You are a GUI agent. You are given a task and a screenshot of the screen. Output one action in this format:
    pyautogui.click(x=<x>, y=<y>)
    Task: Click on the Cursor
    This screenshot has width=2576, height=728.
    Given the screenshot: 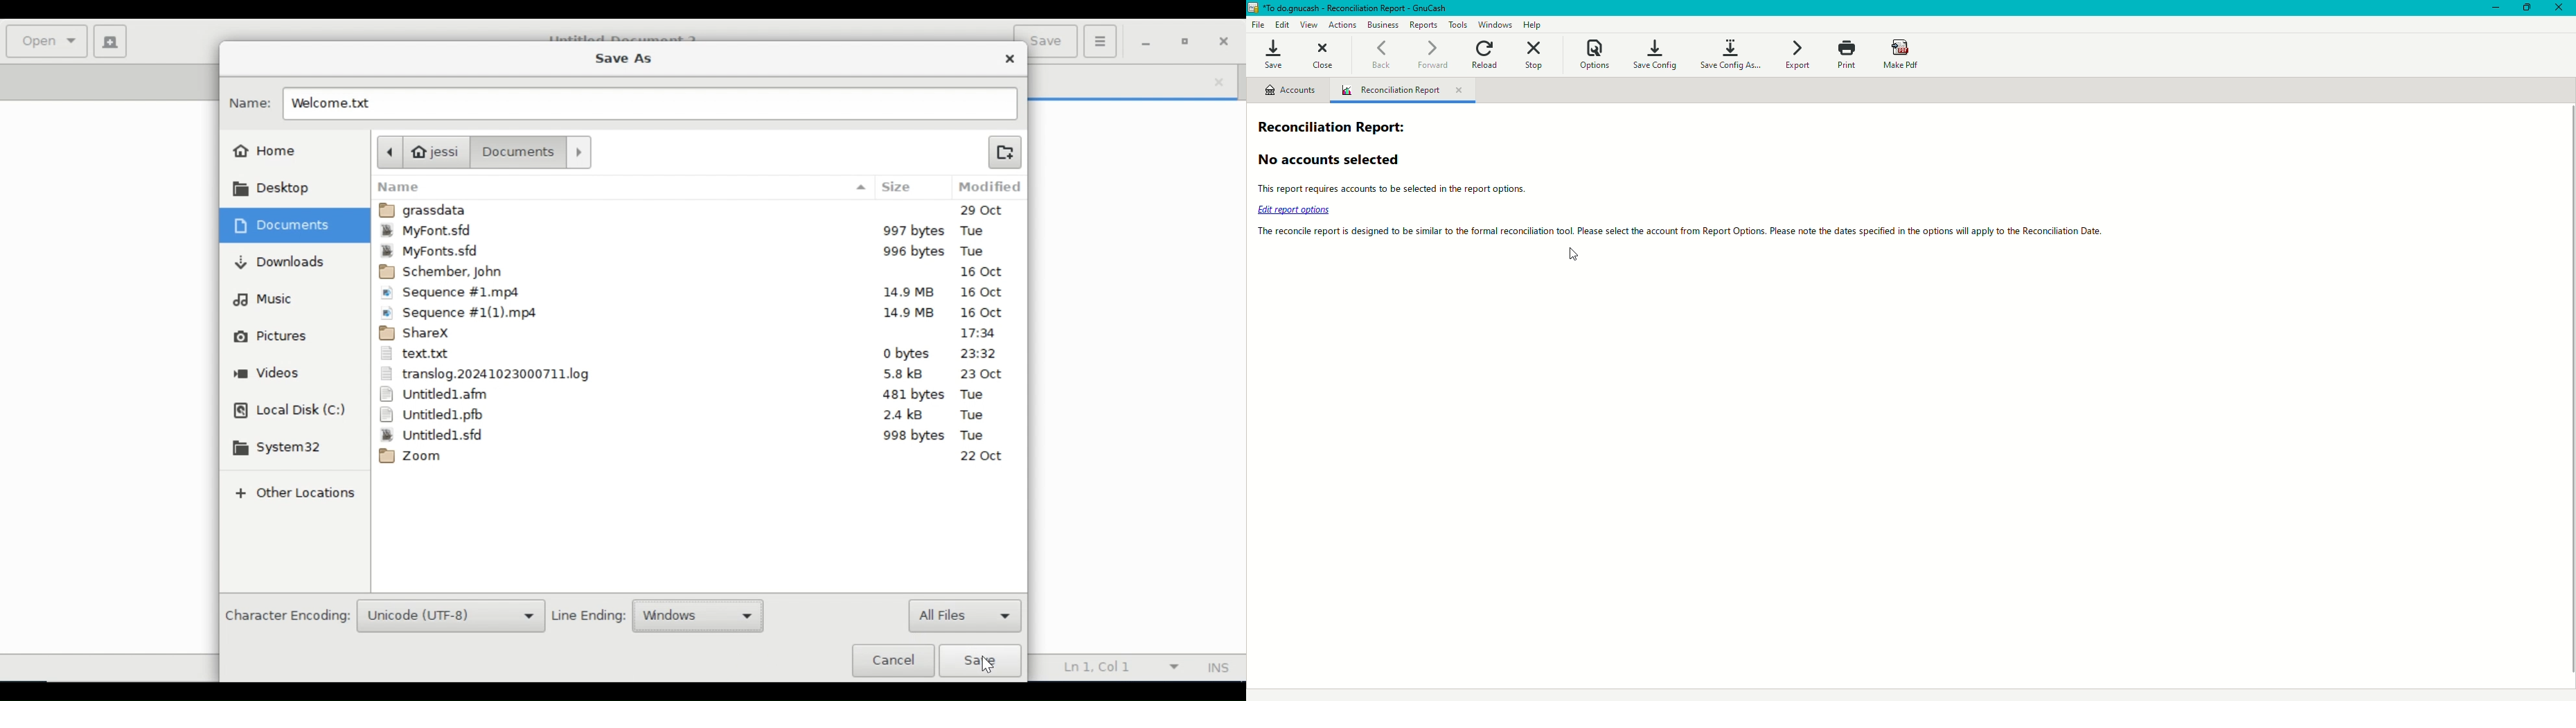 What is the action you would take?
    pyautogui.click(x=1578, y=251)
    